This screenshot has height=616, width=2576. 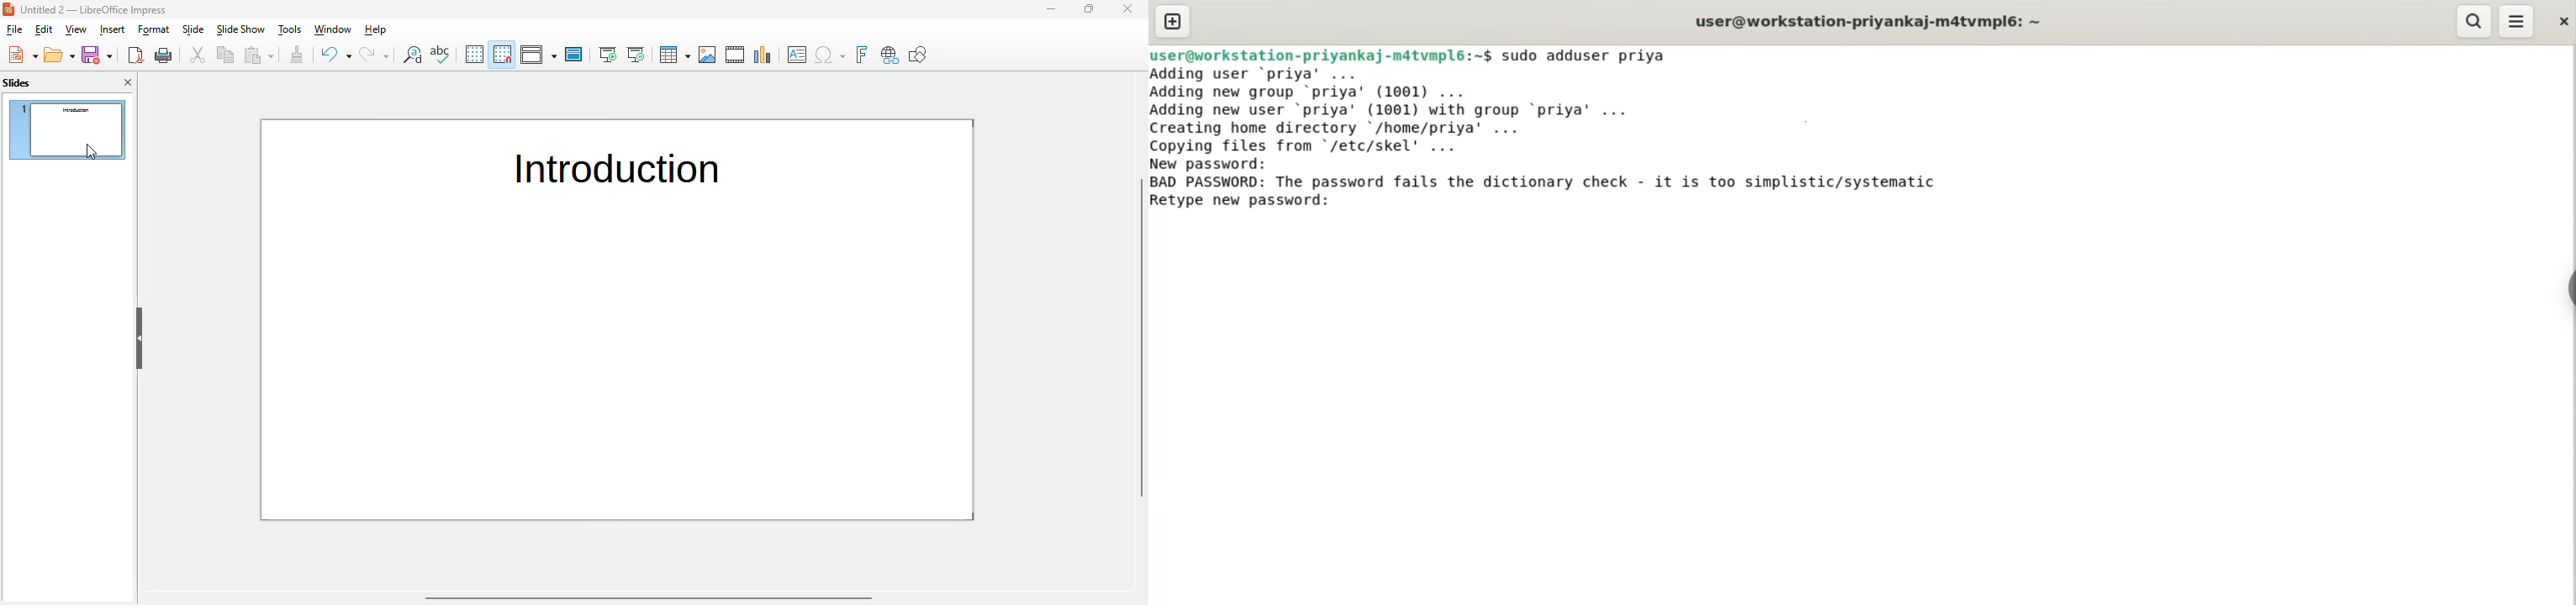 I want to click on show draw functions, so click(x=917, y=54).